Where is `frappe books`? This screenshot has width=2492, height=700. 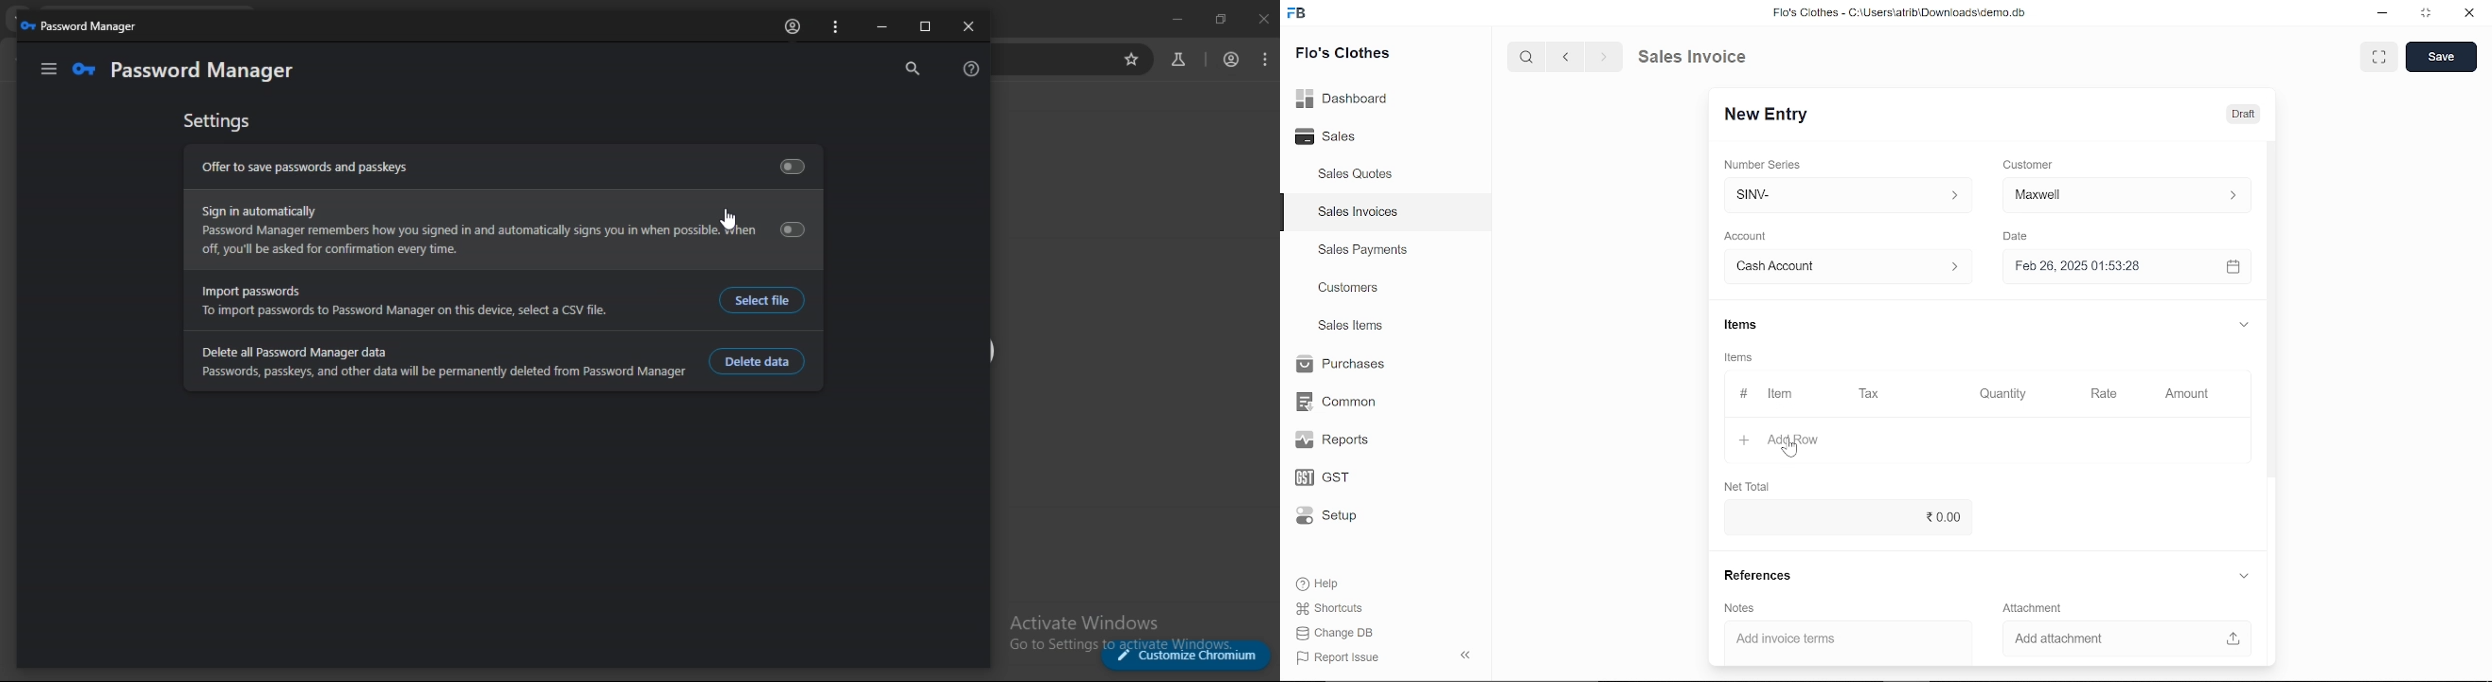
frappe books is located at coordinates (1297, 15).